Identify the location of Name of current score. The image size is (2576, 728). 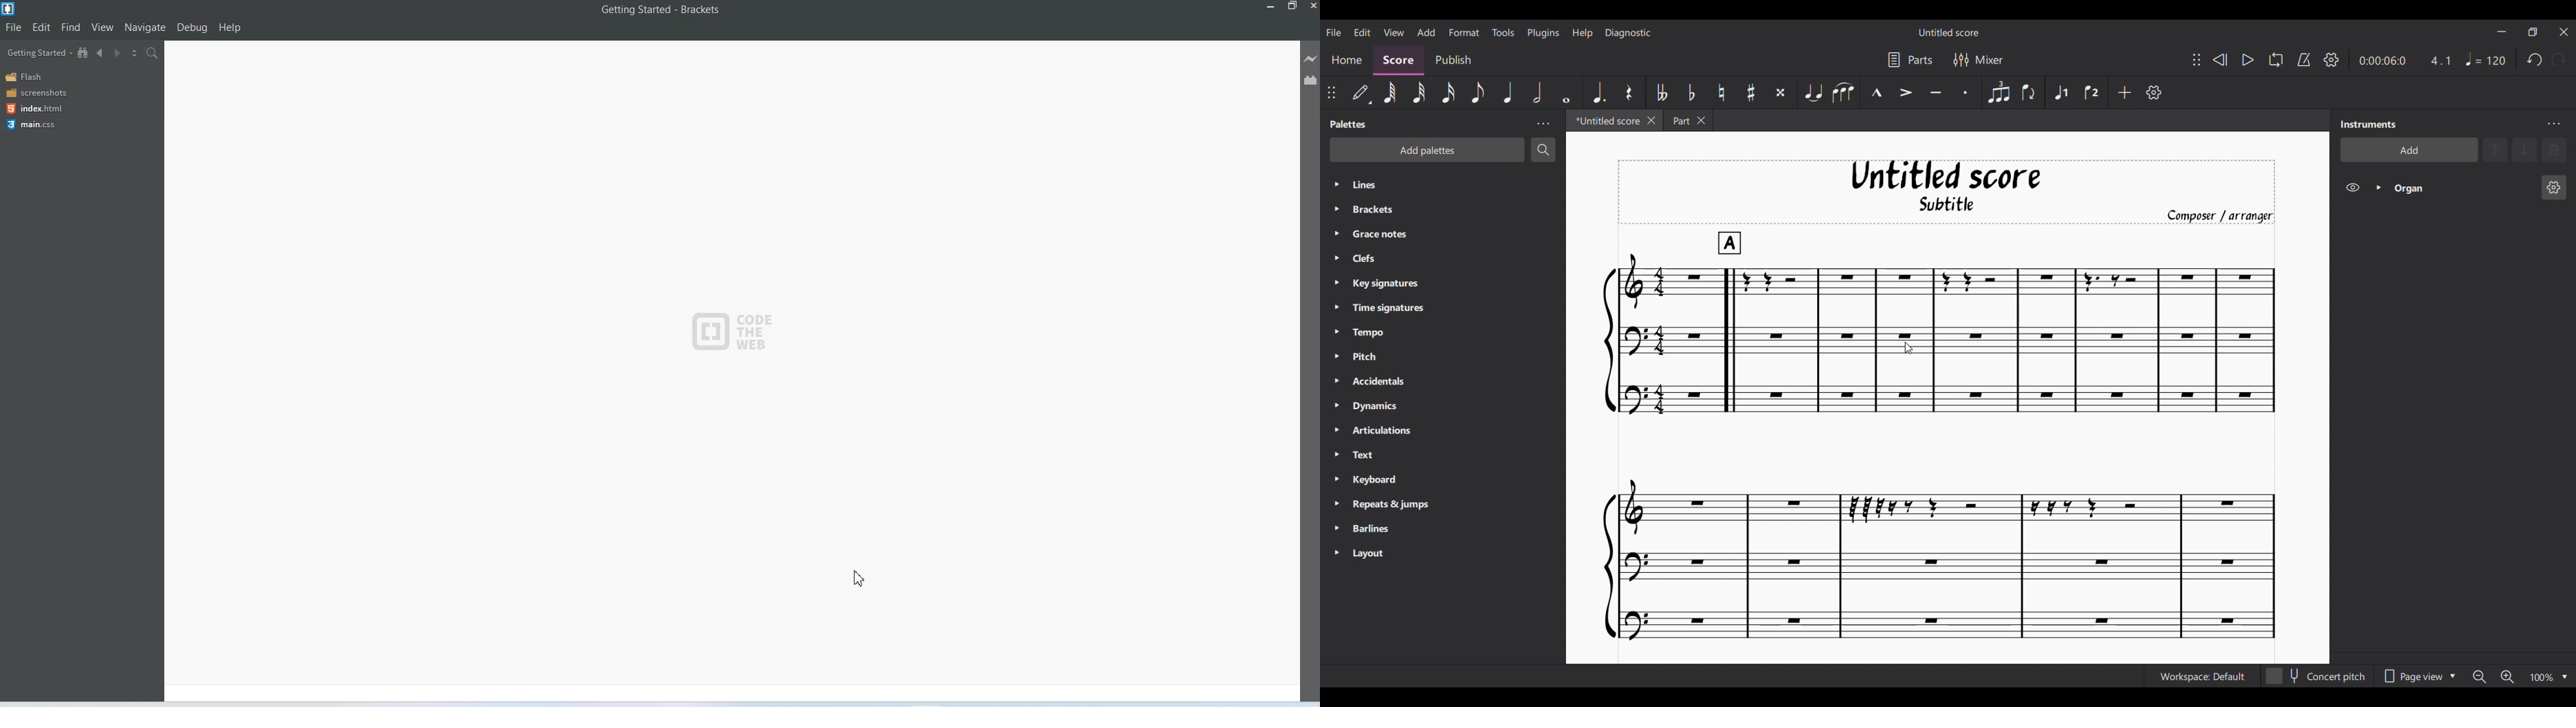
(1949, 32).